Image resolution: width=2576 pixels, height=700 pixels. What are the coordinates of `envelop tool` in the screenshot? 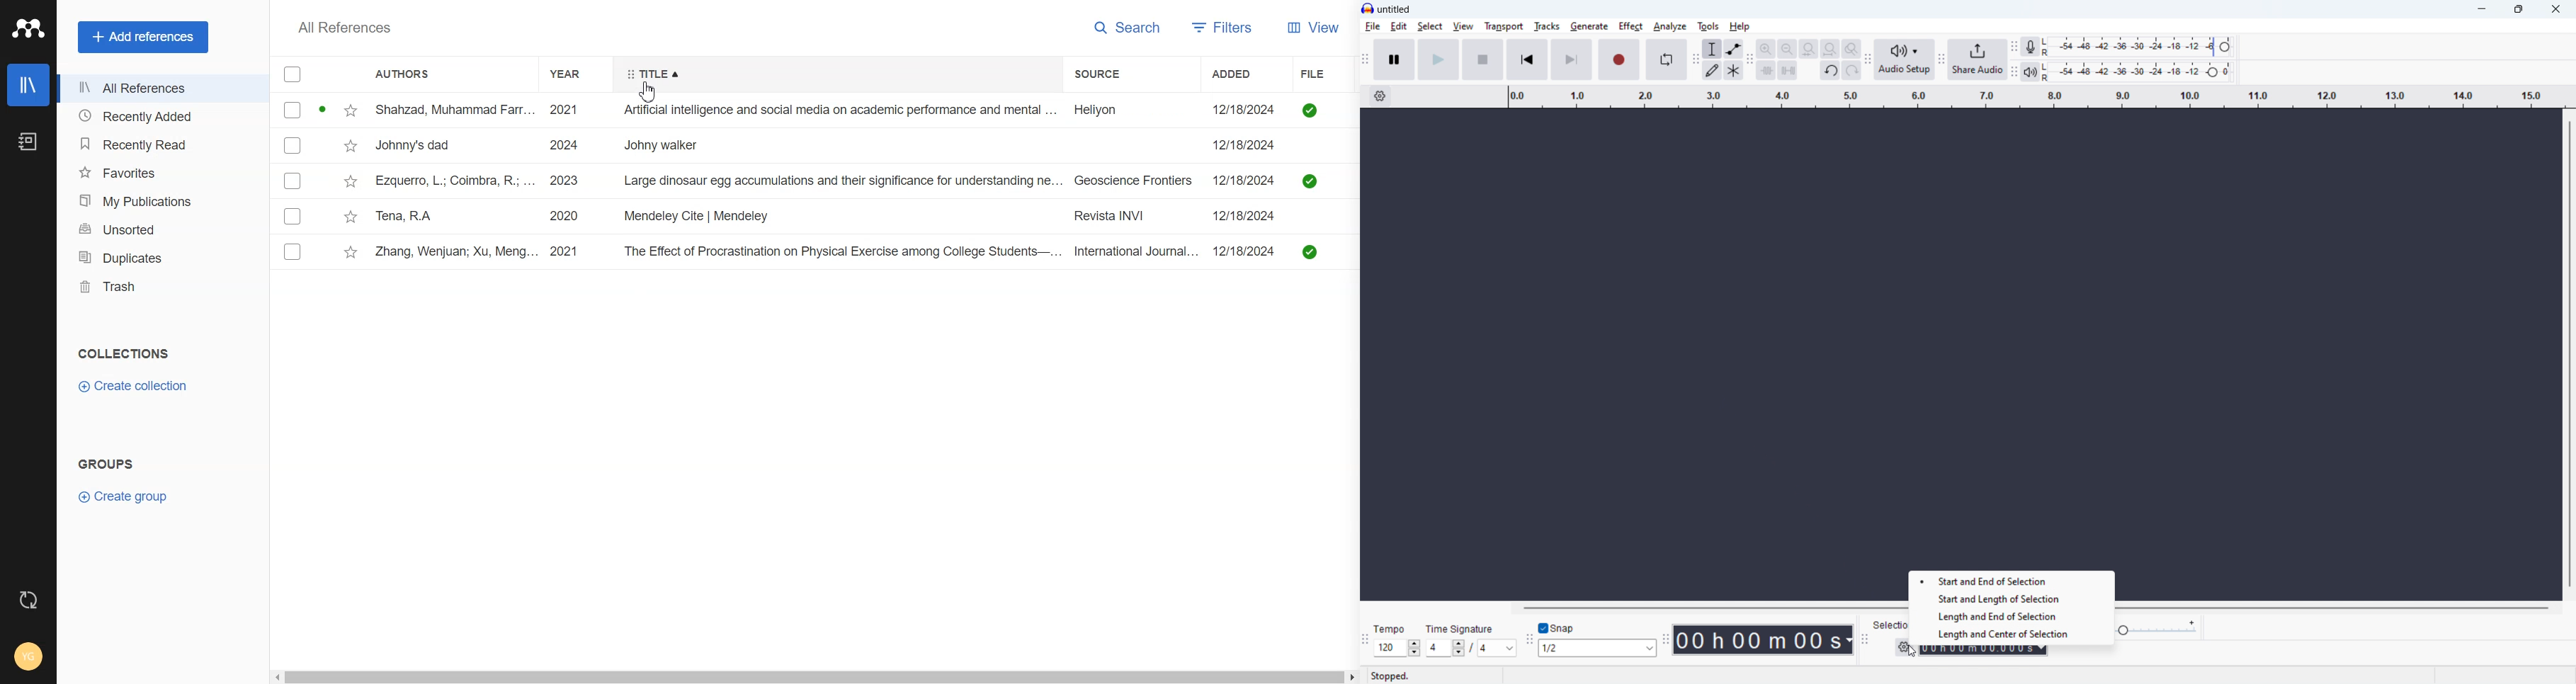 It's located at (1735, 48).